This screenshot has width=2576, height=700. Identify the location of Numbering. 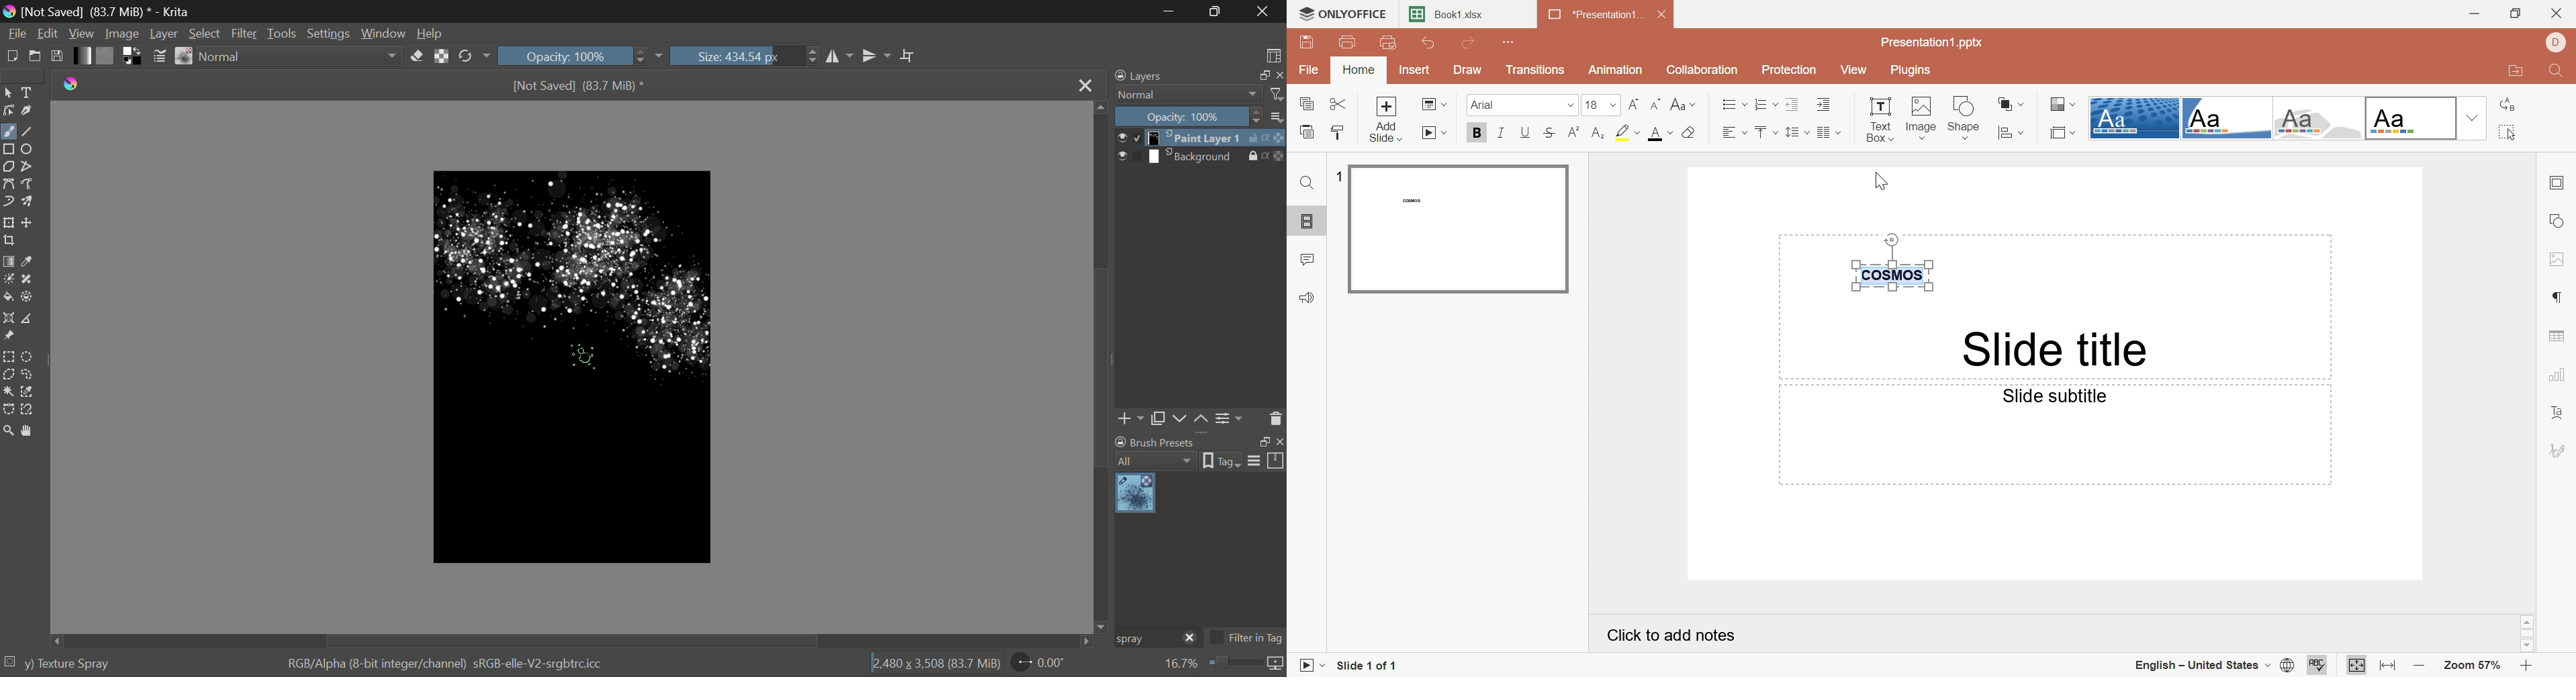
(1765, 105).